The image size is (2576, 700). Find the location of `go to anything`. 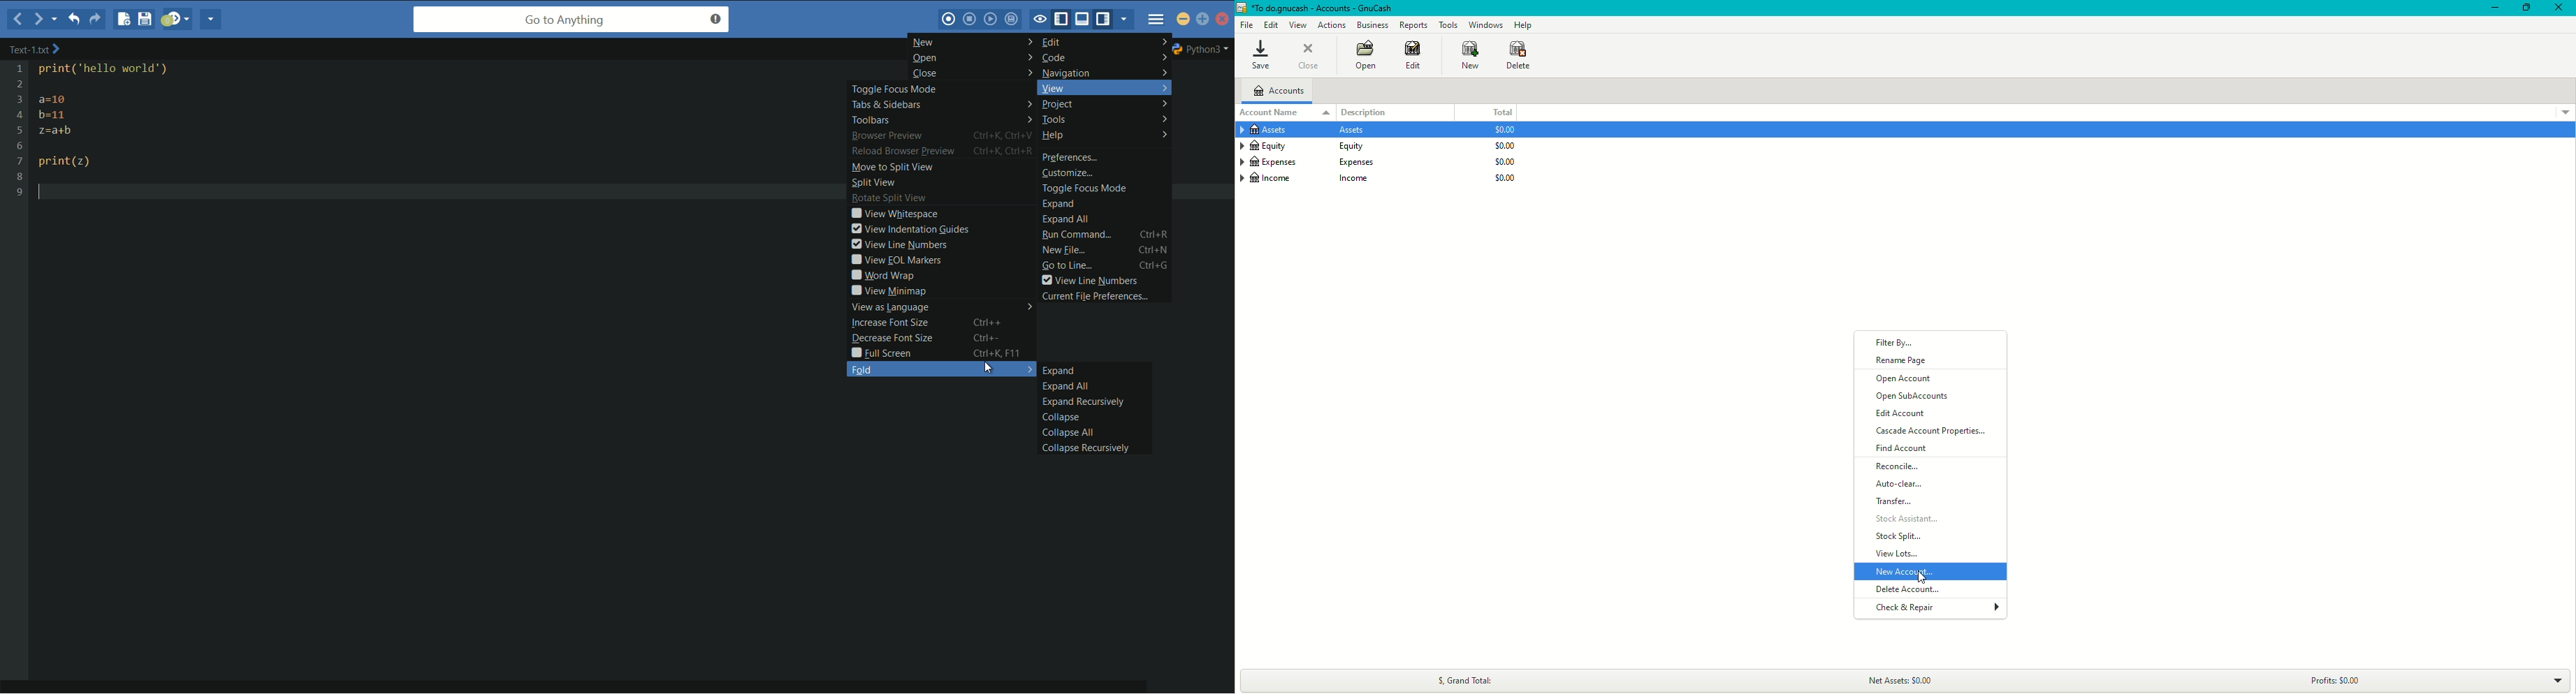

go to anything is located at coordinates (570, 21).